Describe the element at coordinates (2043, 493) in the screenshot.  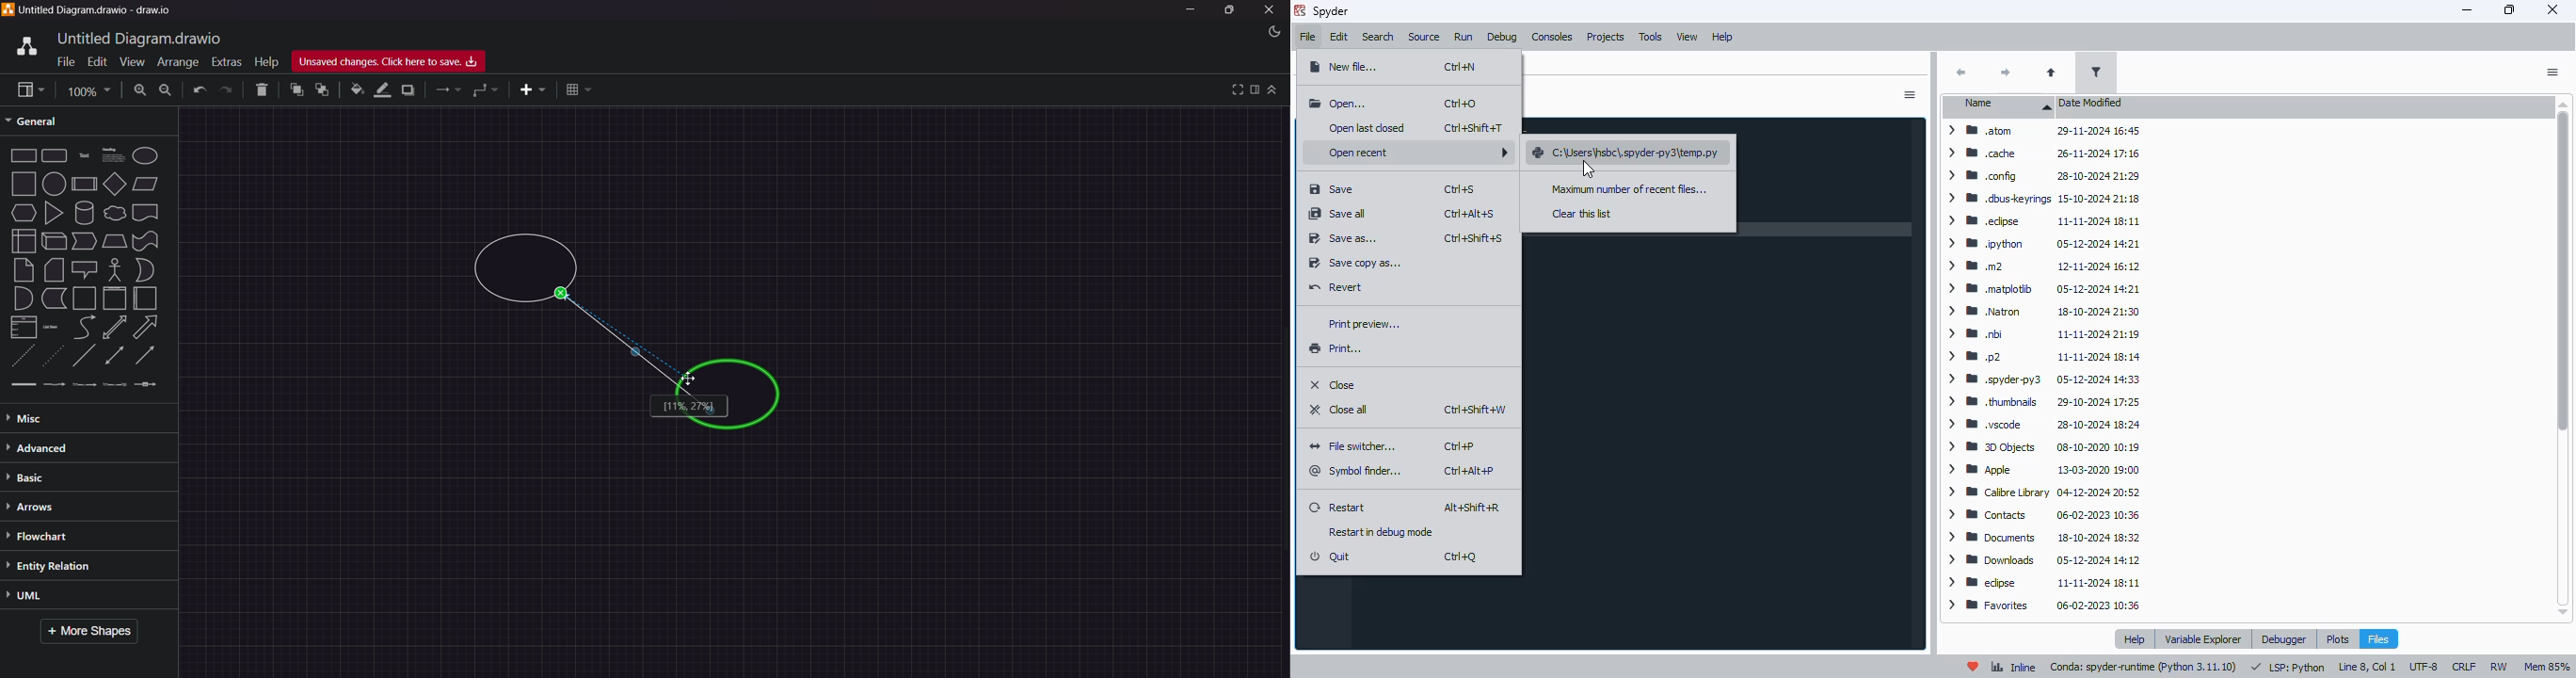
I see `> WM Calibre Library 04-12-2024 20:52.` at that location.